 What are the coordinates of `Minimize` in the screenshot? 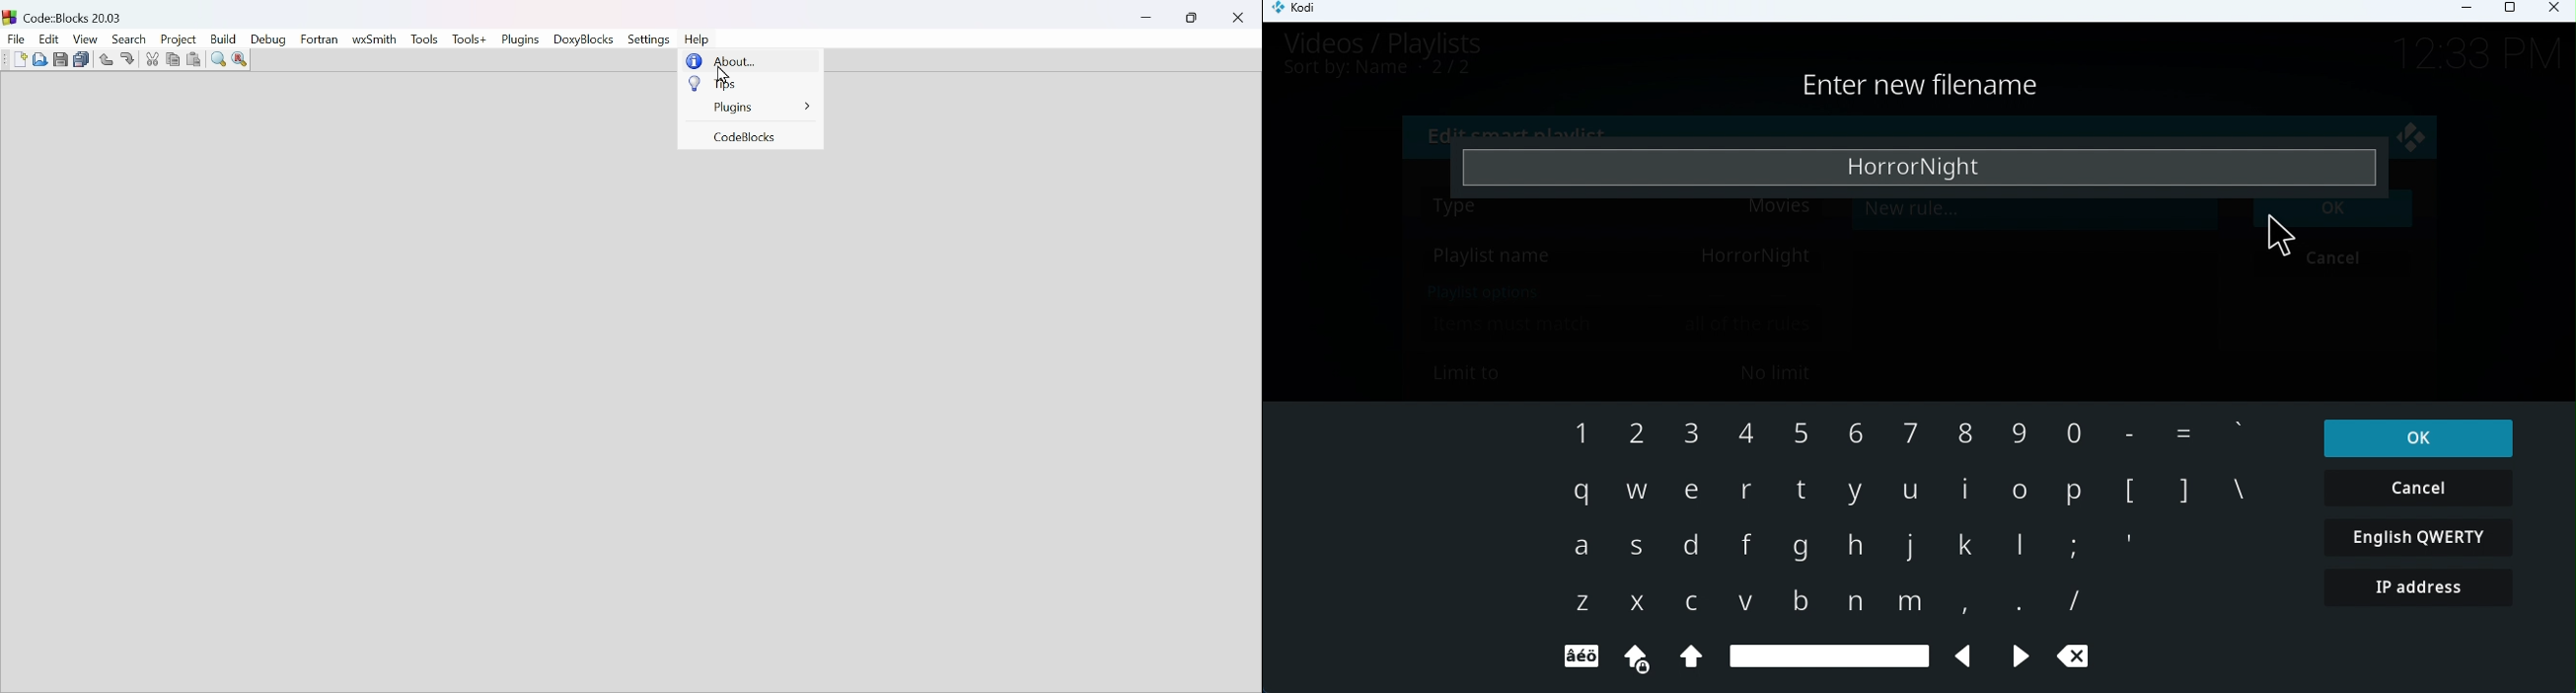 It's located at (2474, 13).